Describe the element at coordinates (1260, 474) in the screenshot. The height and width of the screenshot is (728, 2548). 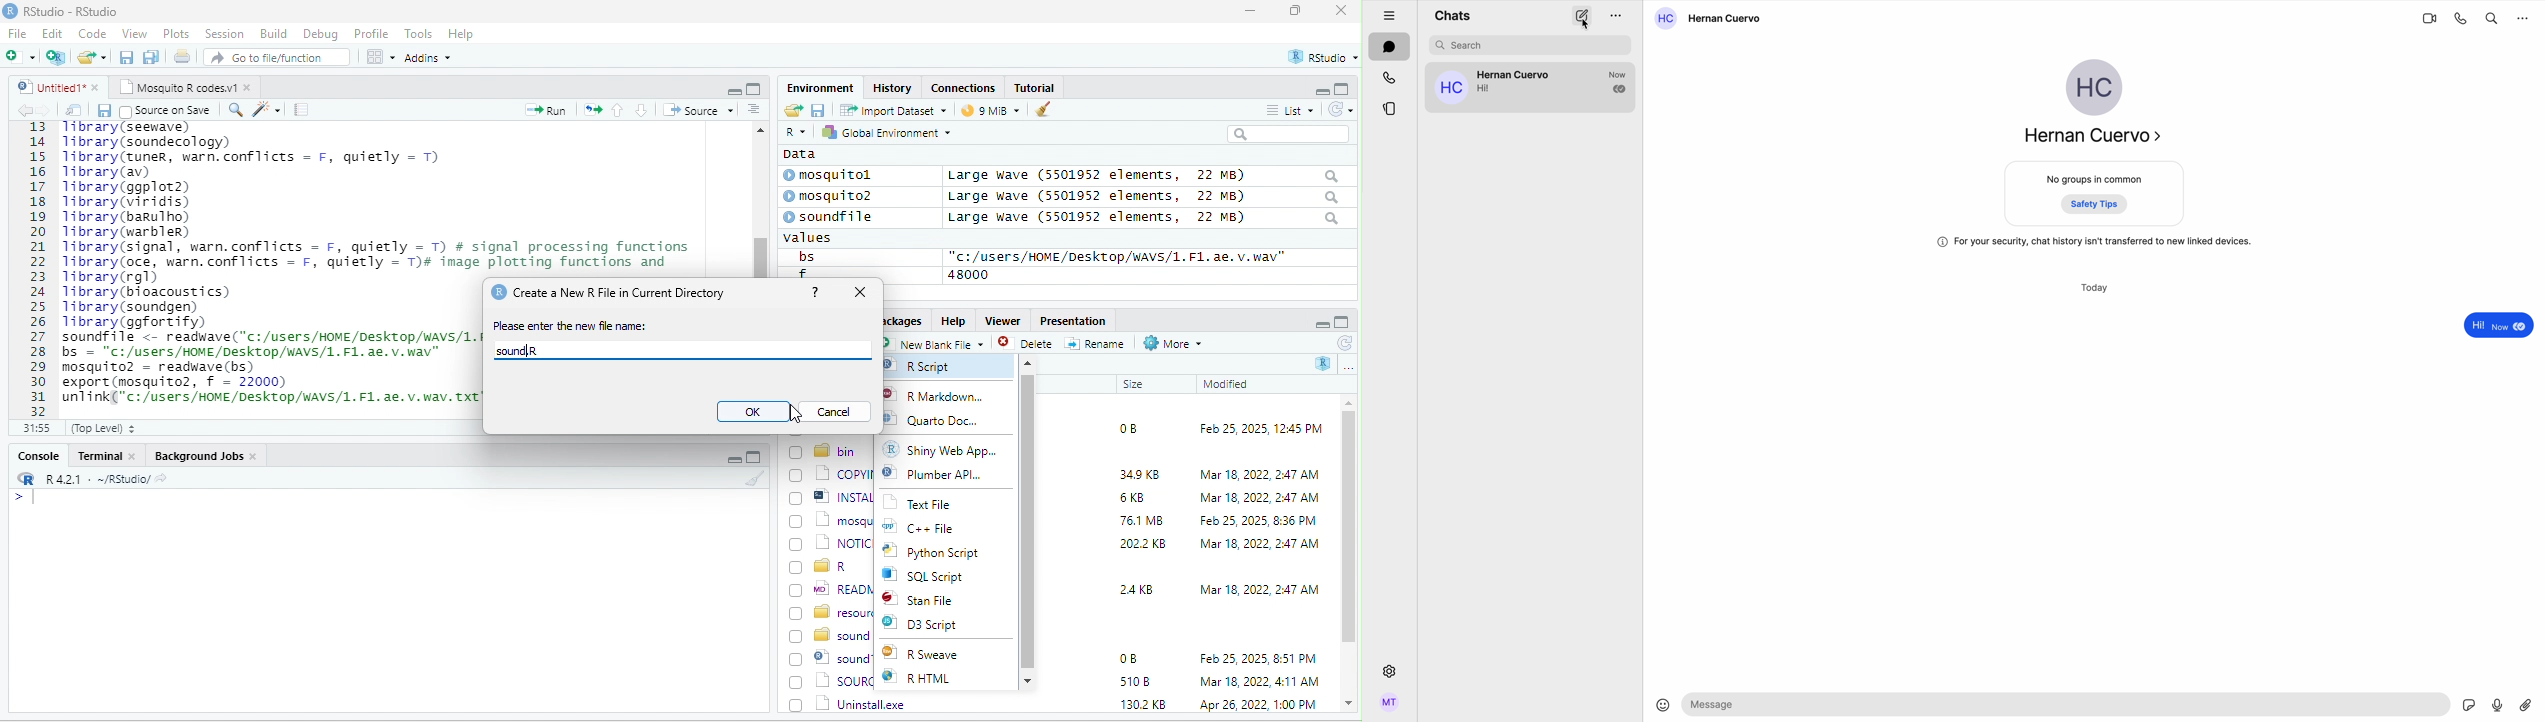
I see `Mar 18, 2022, 247 AM` at that location.